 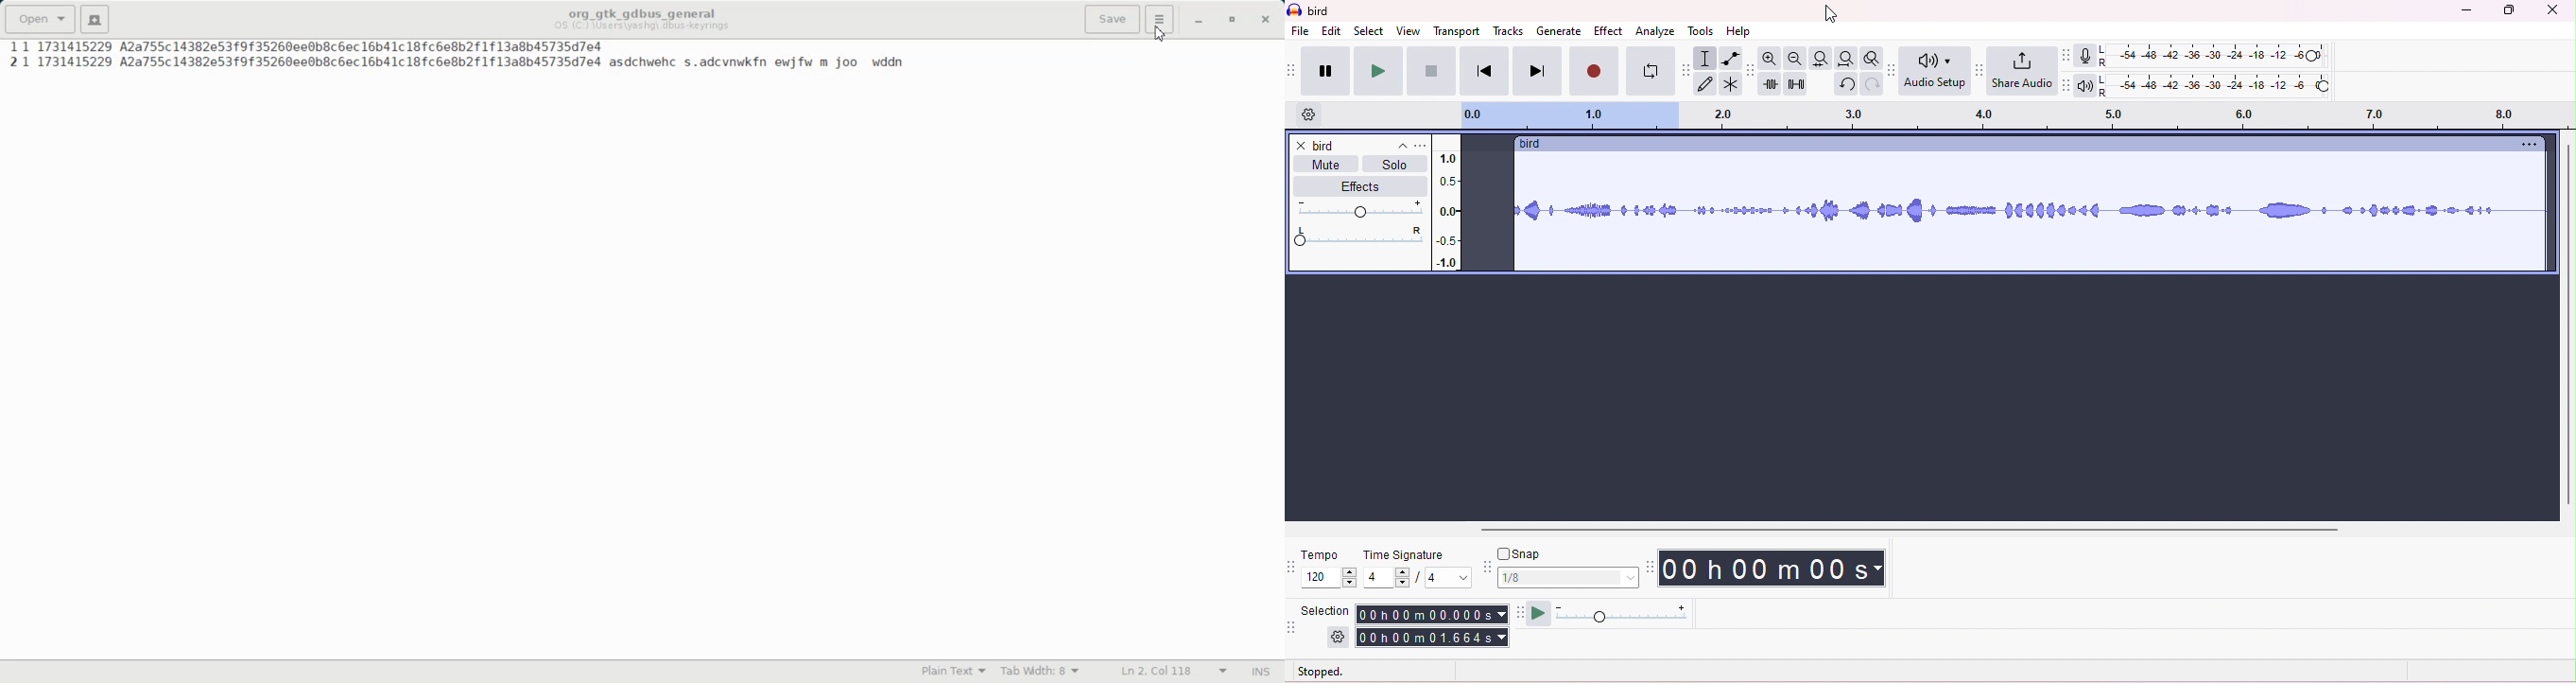 I want to click on help, so click(x=1738, y=31).